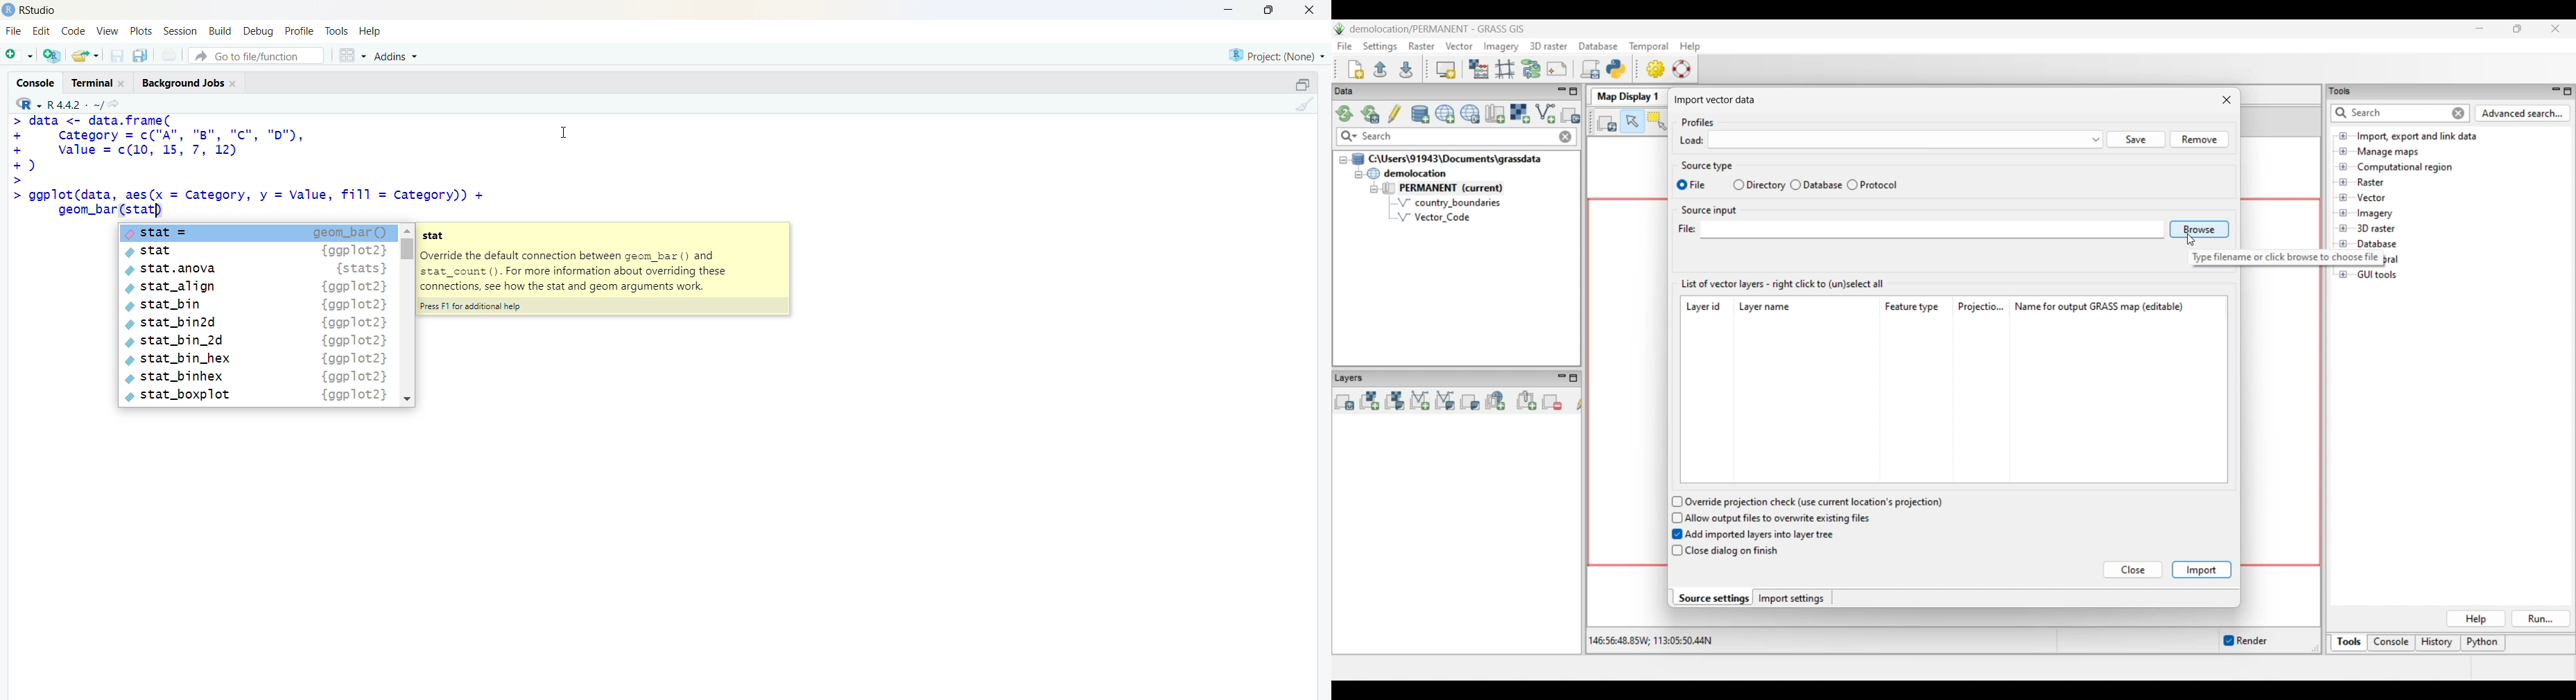 Image resolution: width=2576 pixels, height=700 pixels. What do you see at coordinates (602, 270) in the screenshot?
I see `suggested -- statOverride the default connection between geom ba () andstat_count (). For more information about overriding theseconnections, see how the stat and geom arguments work.Press £1 for additional help.` at bounding box center [602, 270].